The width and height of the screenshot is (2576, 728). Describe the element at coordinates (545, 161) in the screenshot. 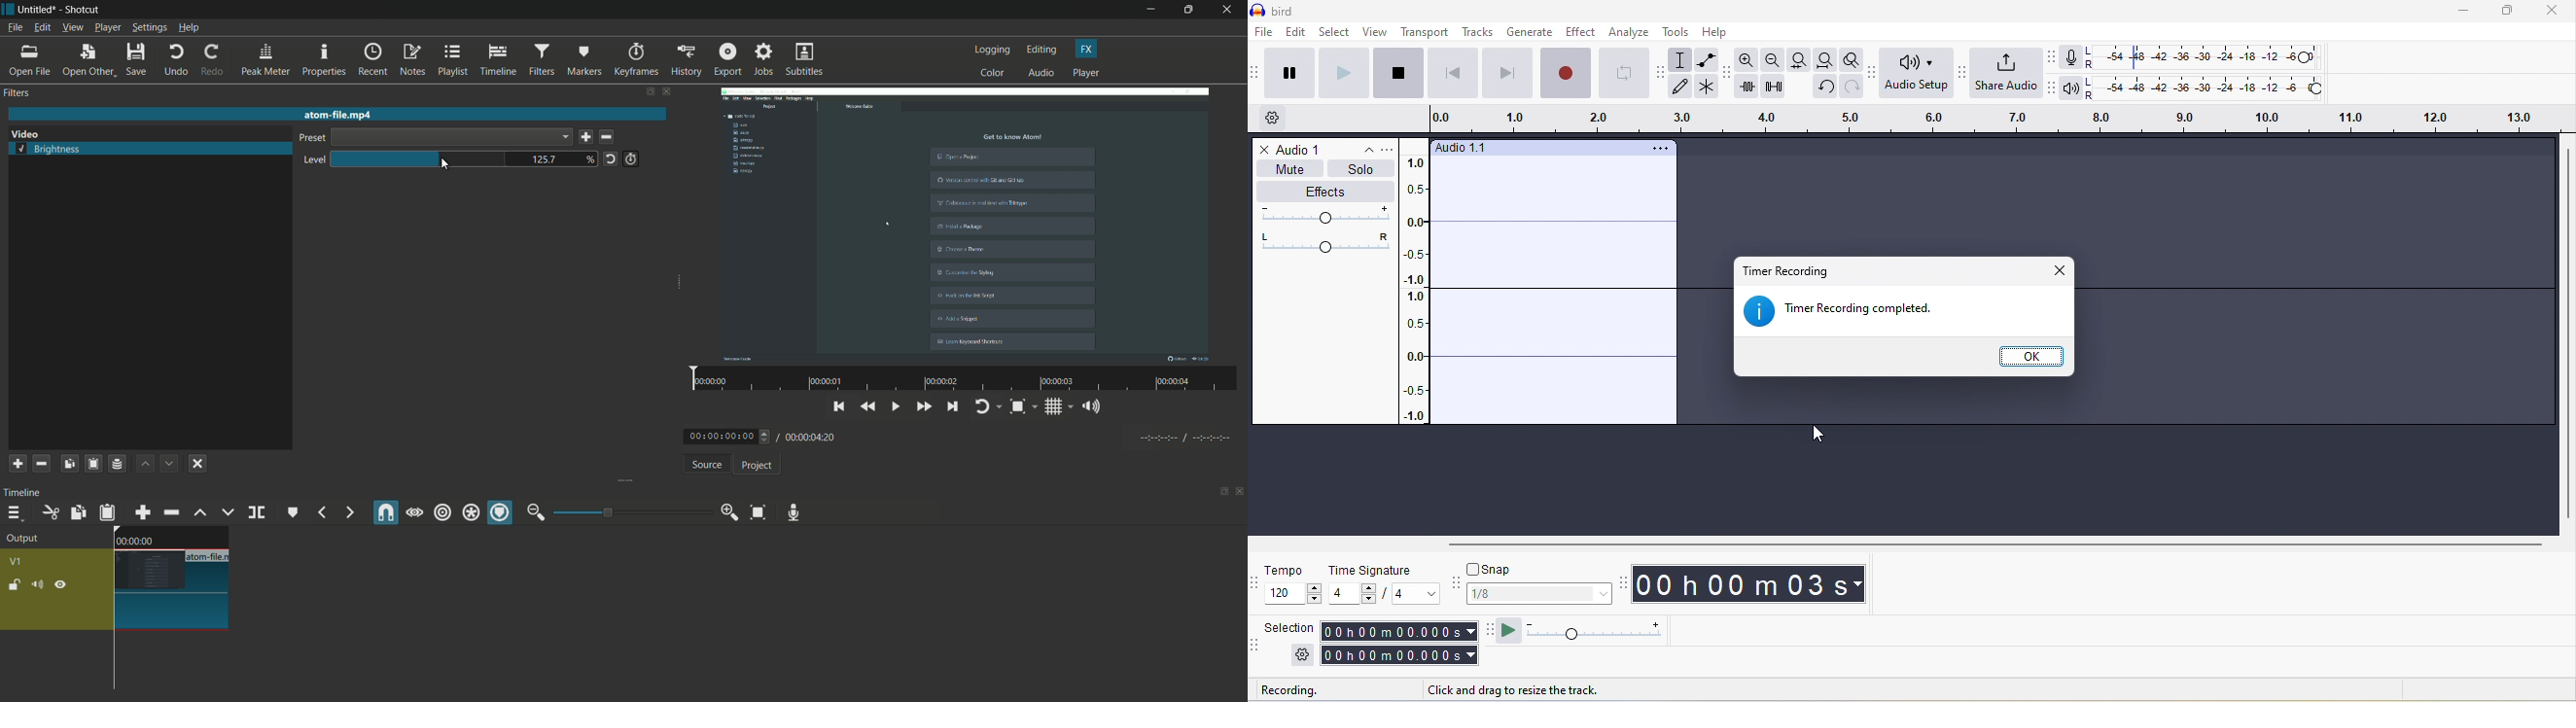

I see `125.7` at that location.